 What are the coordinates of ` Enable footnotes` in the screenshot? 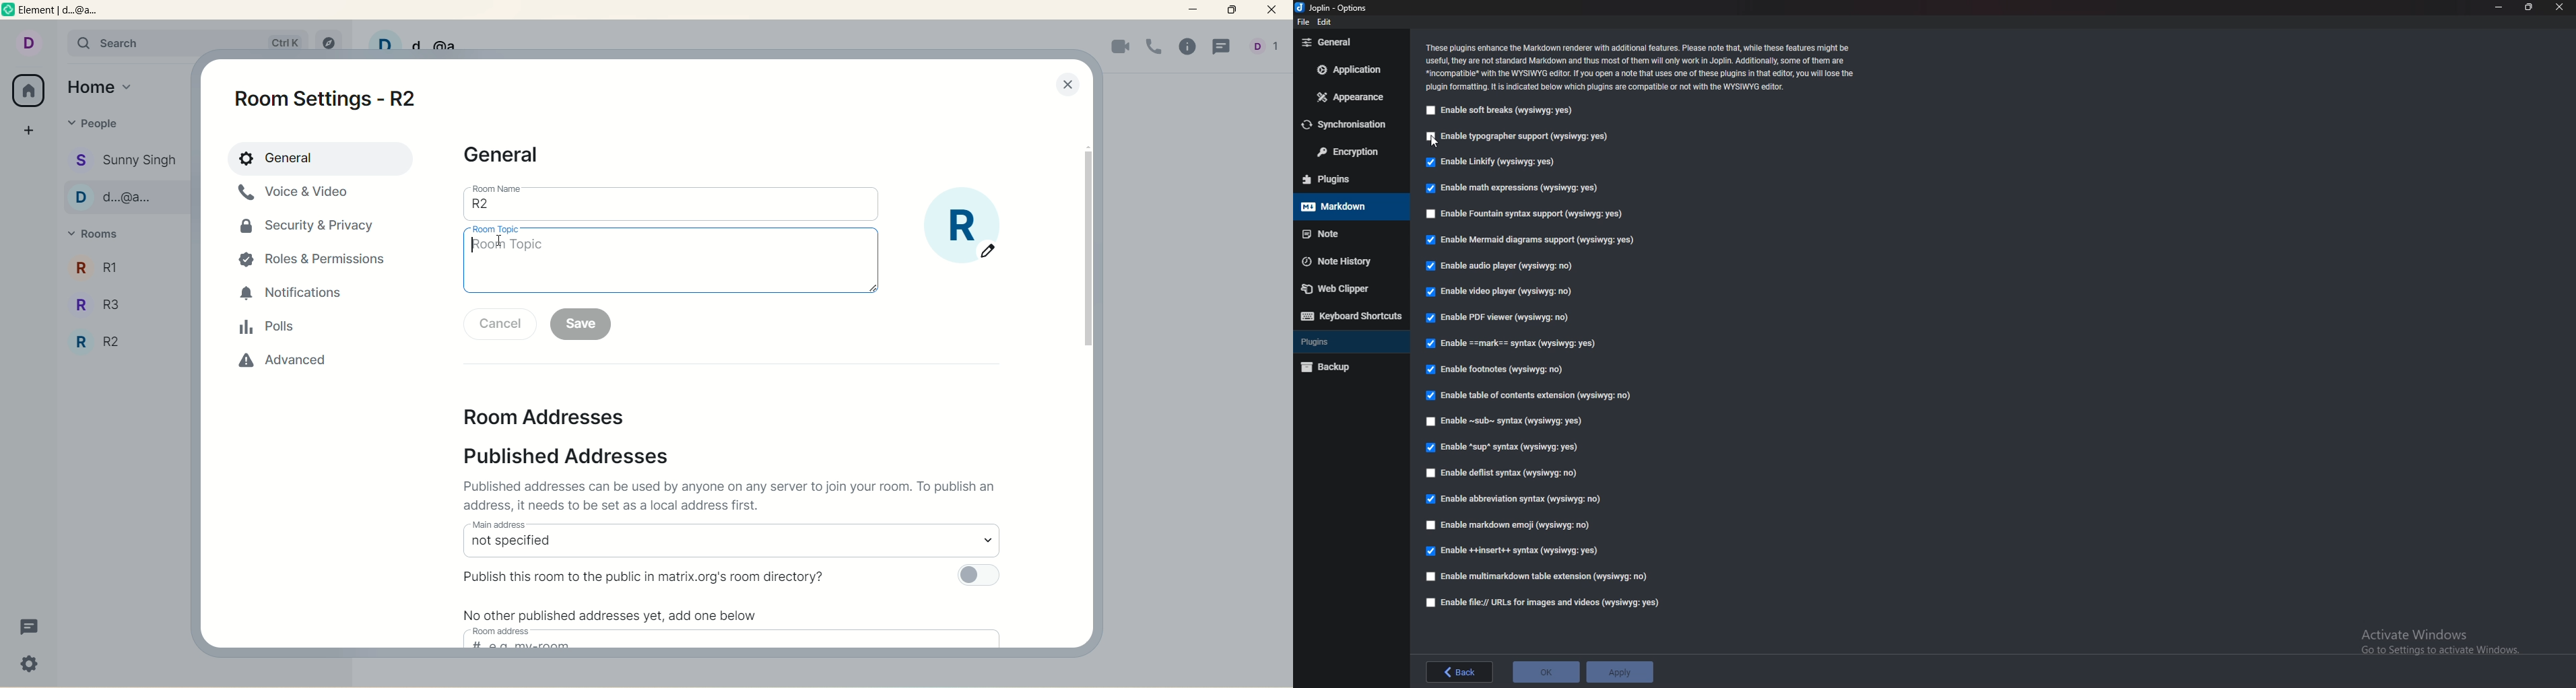 It's located at (1498, 369).